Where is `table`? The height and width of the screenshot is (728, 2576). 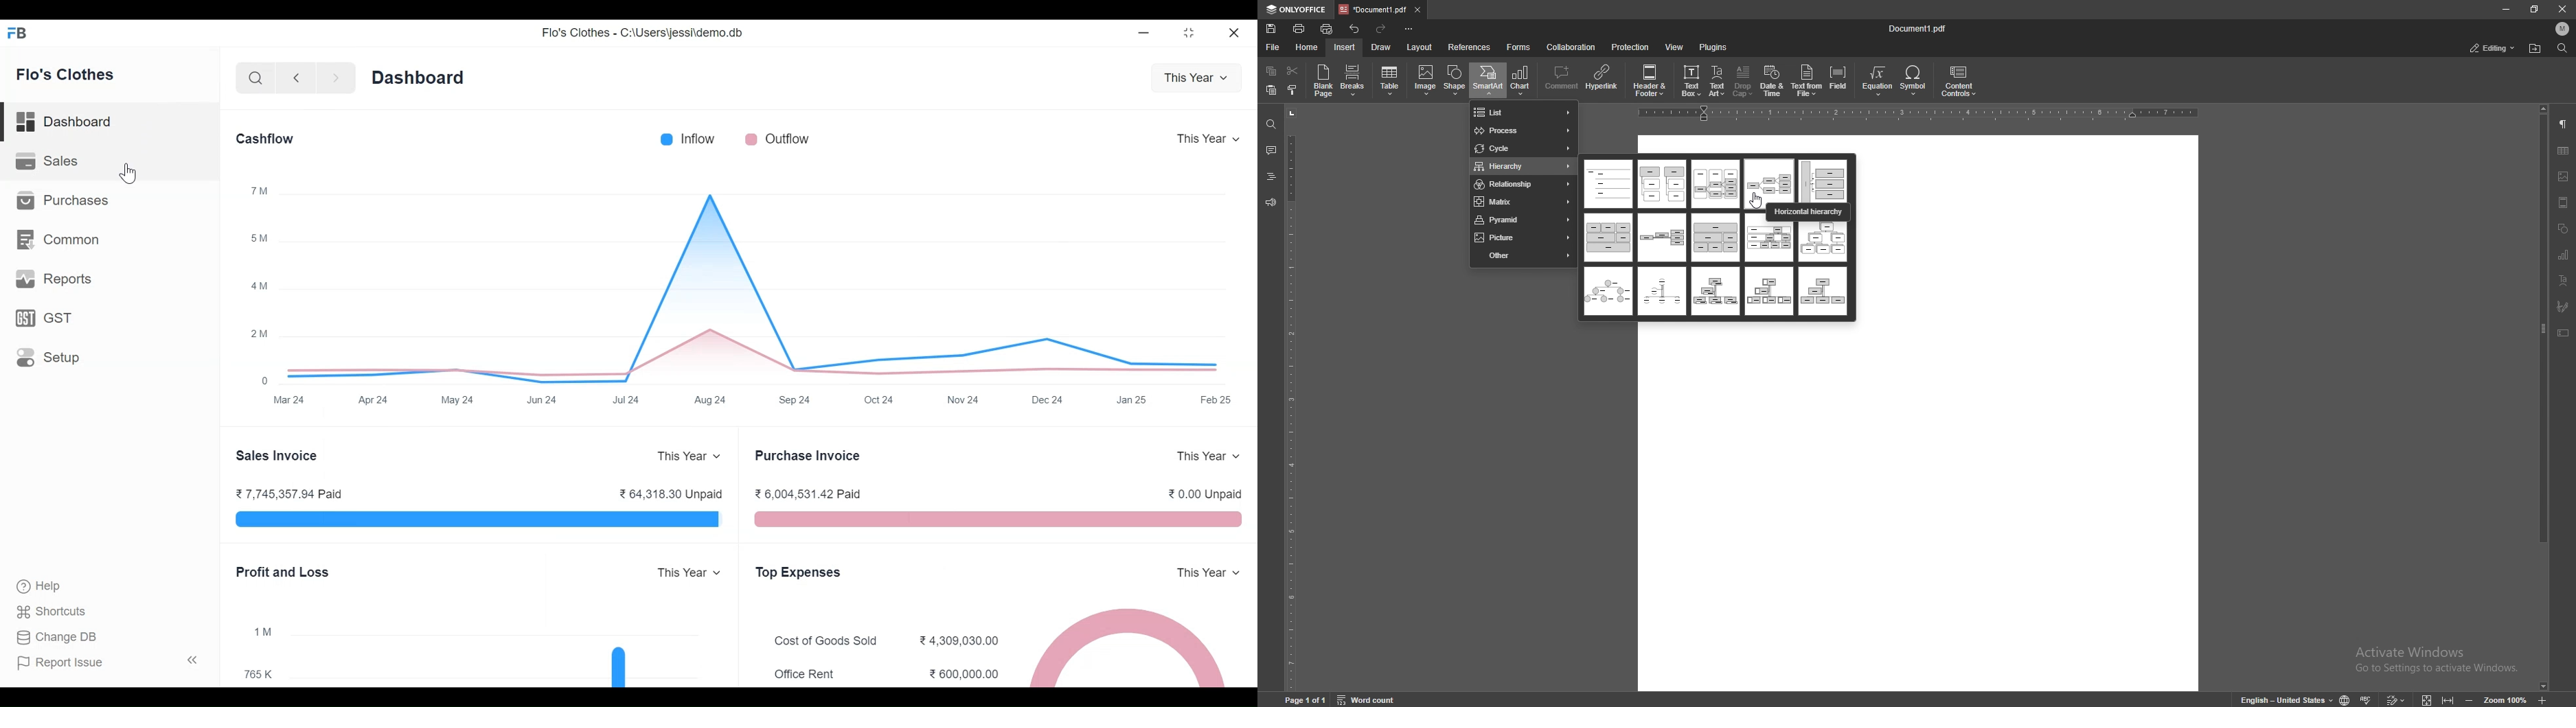
table is located at coordinates (2564, 150).